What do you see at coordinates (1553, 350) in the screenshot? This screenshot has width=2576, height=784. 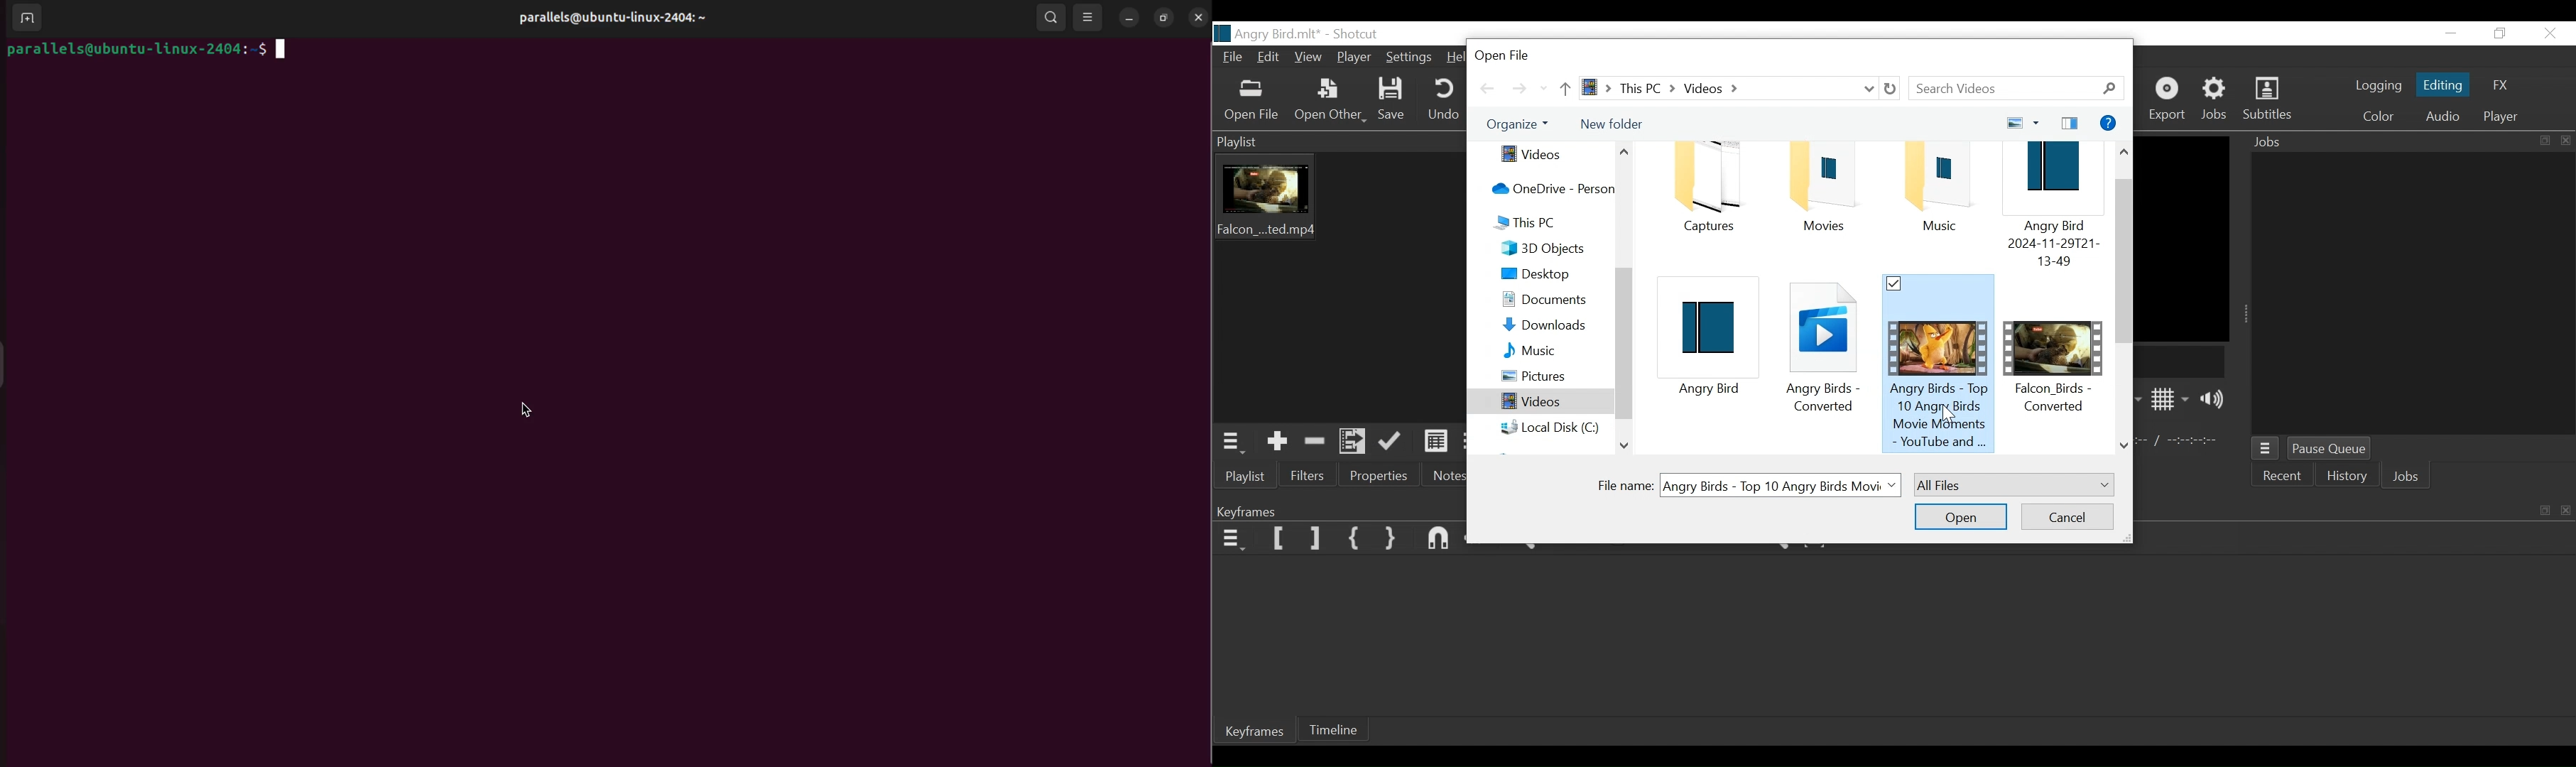 I see `Music` at bounding box center [1553, 350].